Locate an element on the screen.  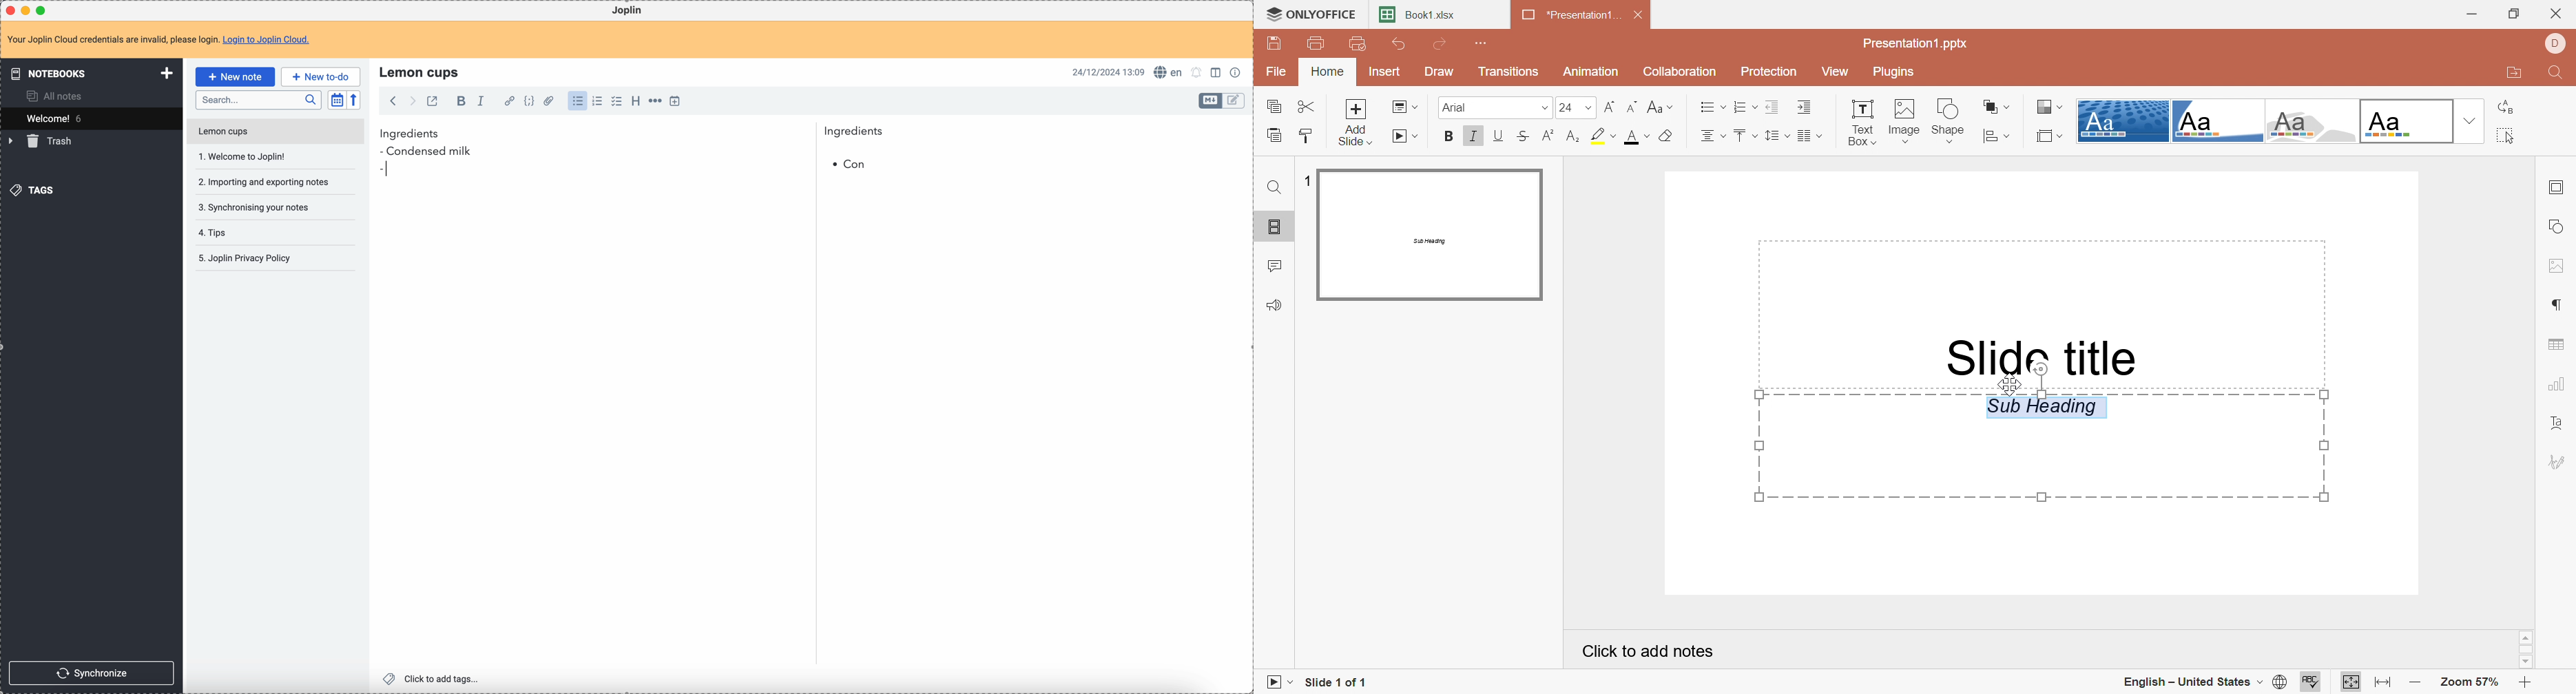
ingredients normal typo is located at coordinates (632, 134).